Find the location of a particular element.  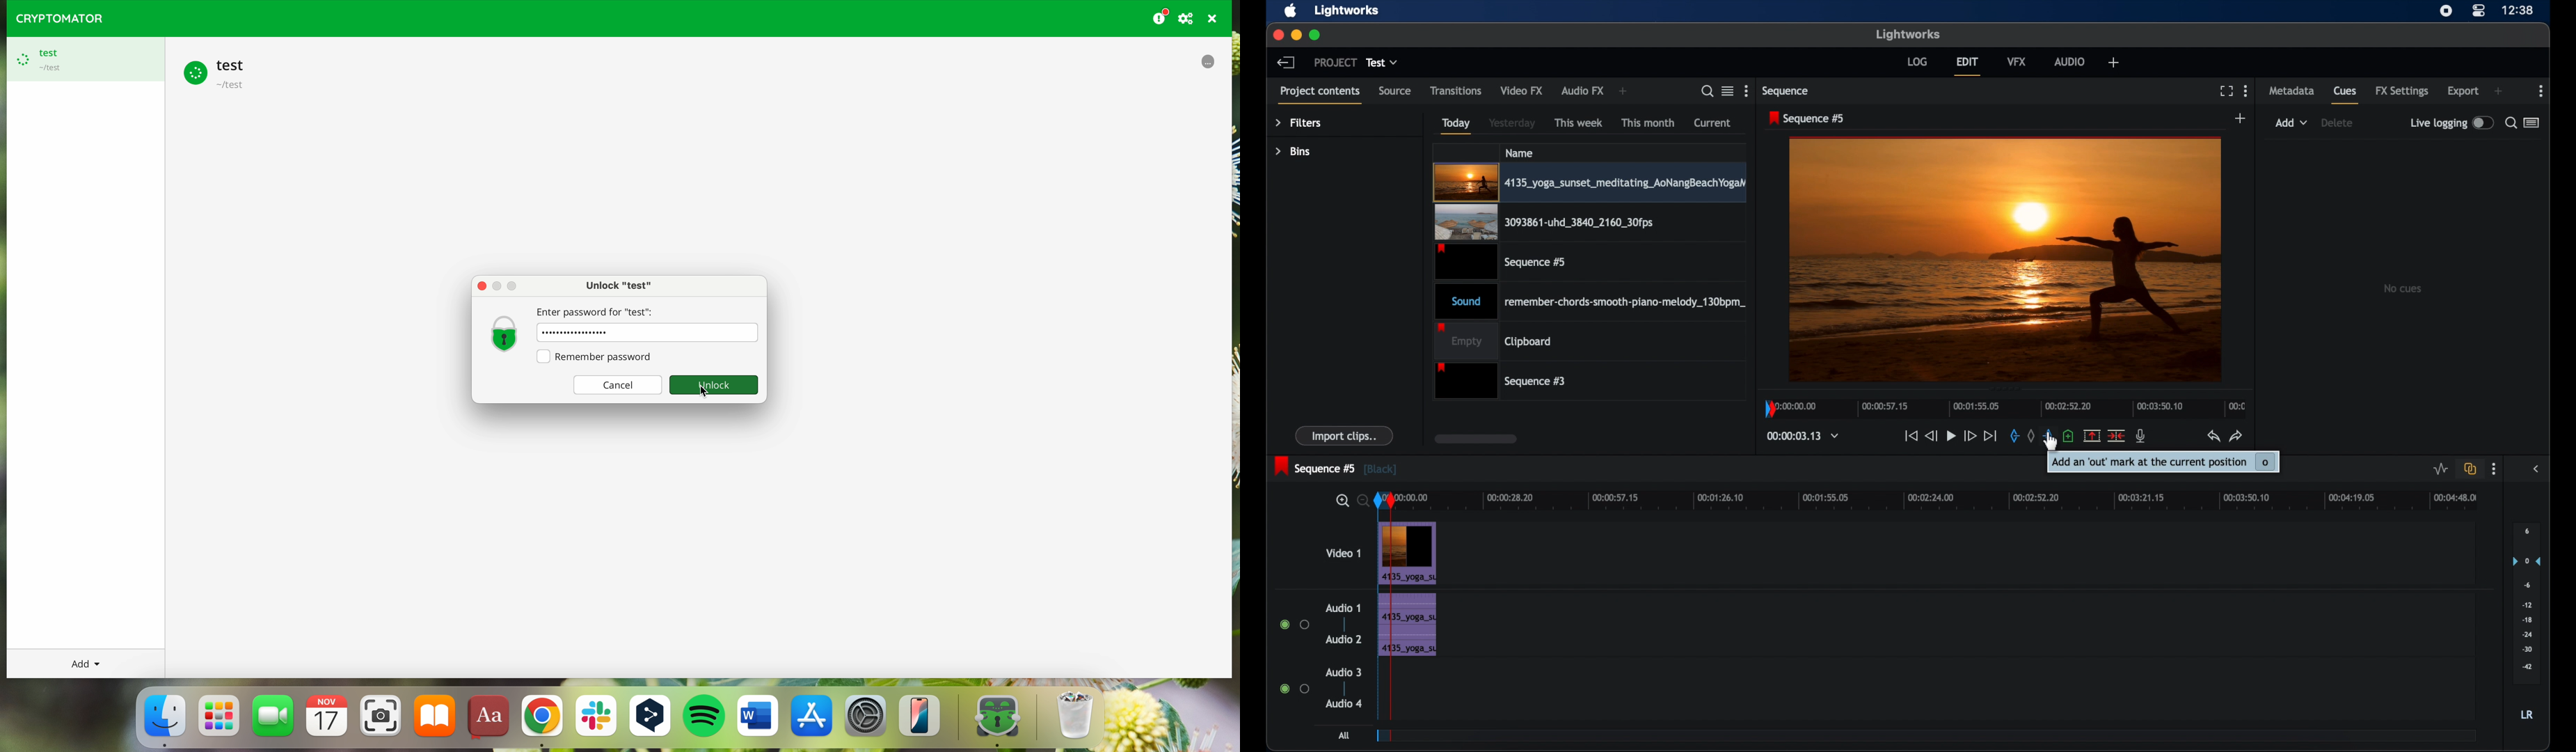

full screen is located at coordinates (2226, 90).